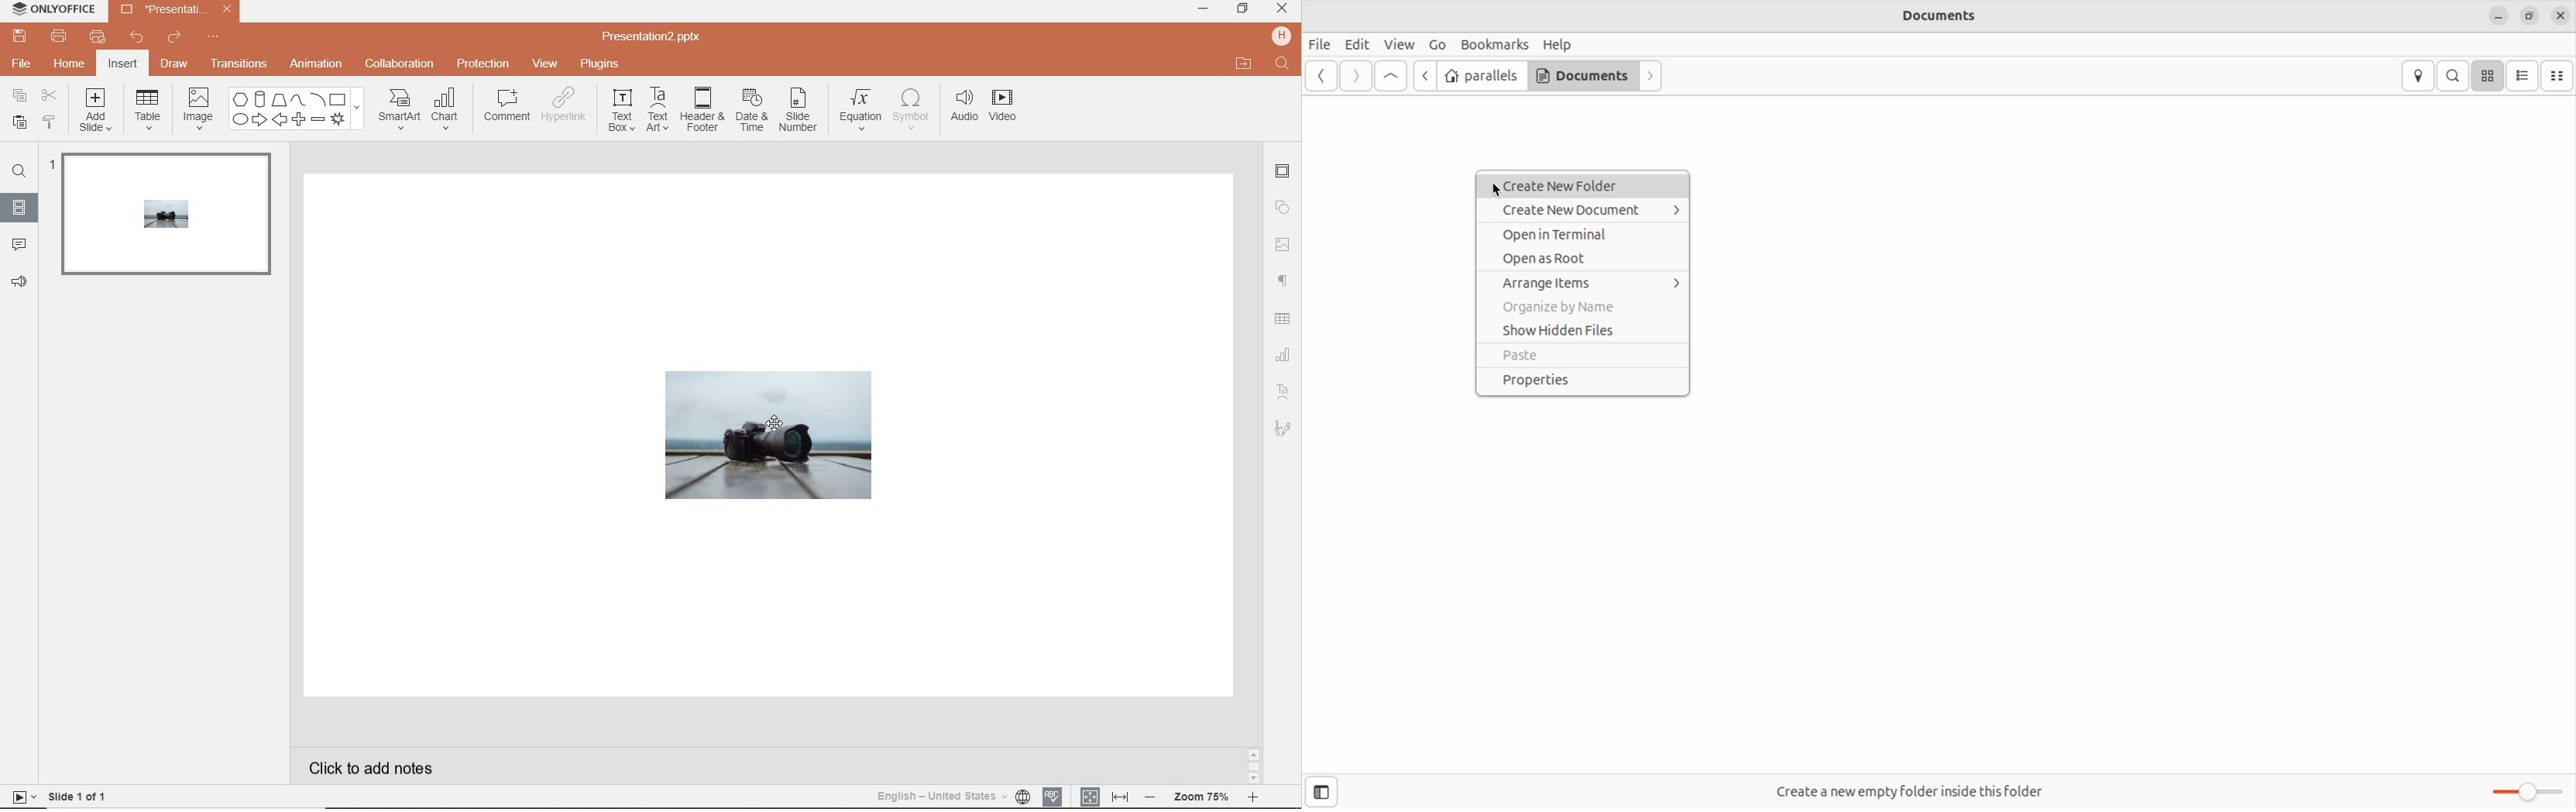 The width and height of the screenshot is (2576, 812). I want to click on close, so click(2561, 16).